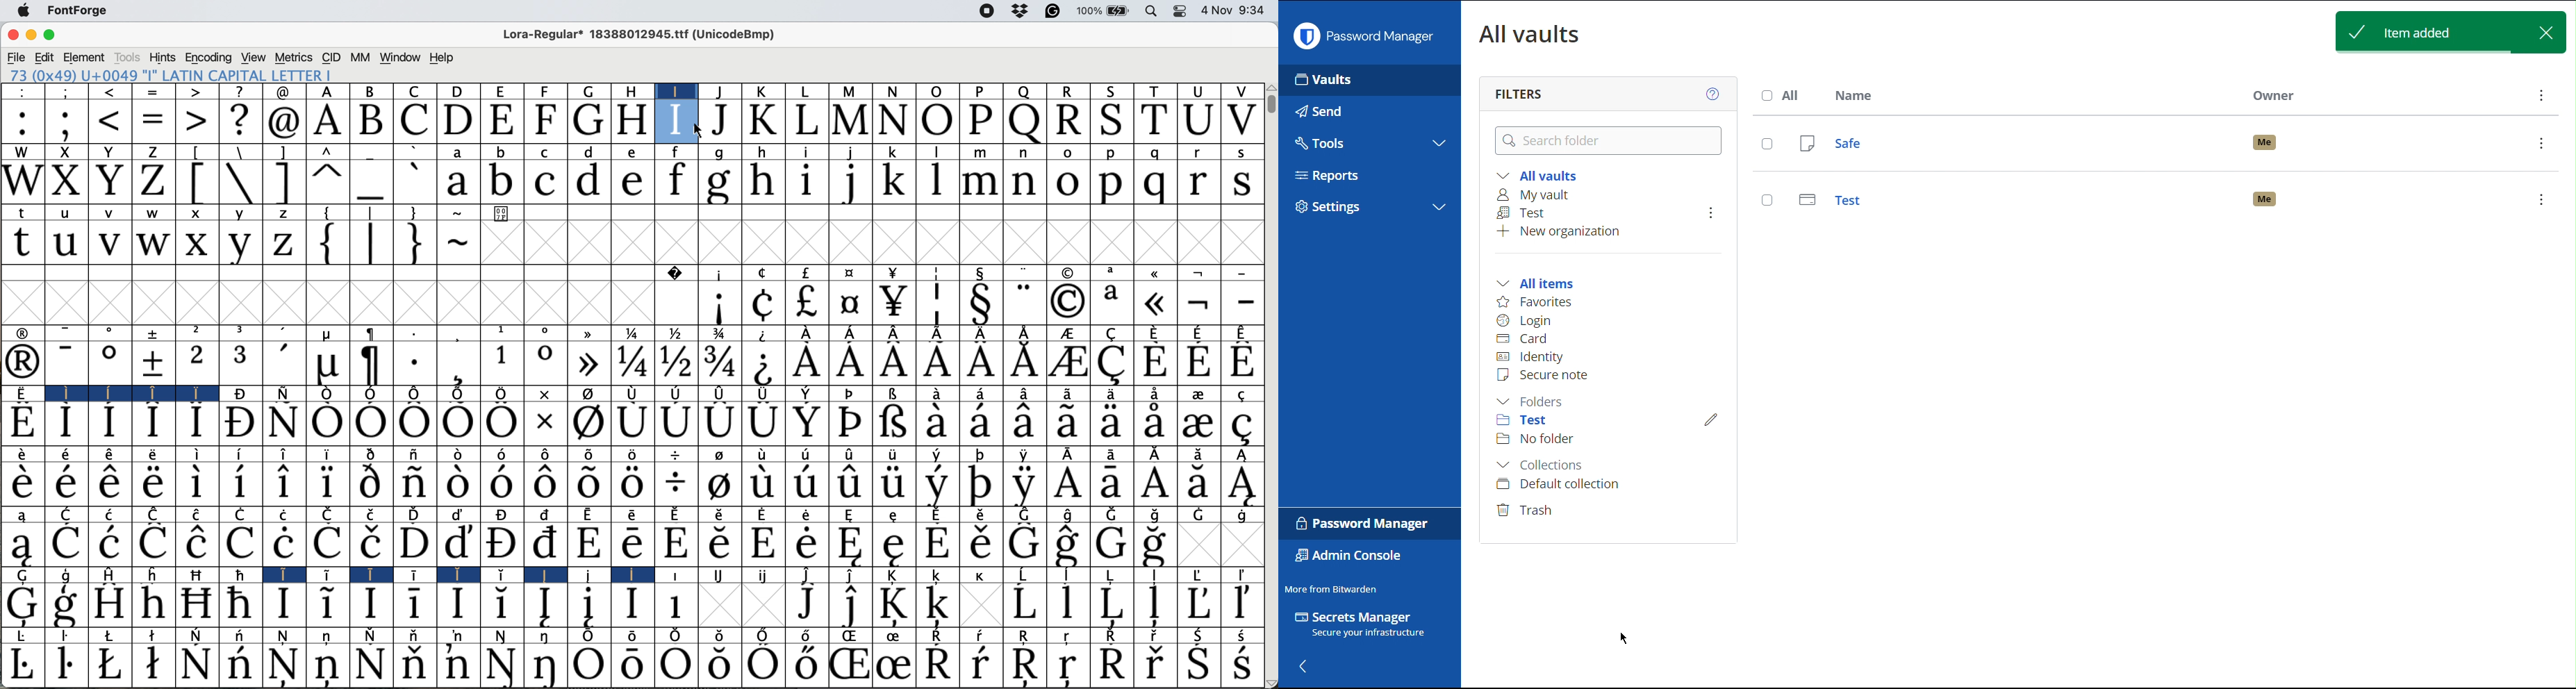  Describe the element at coordinates (416, 513) in the screenshot. I see `Symbol` at that location.